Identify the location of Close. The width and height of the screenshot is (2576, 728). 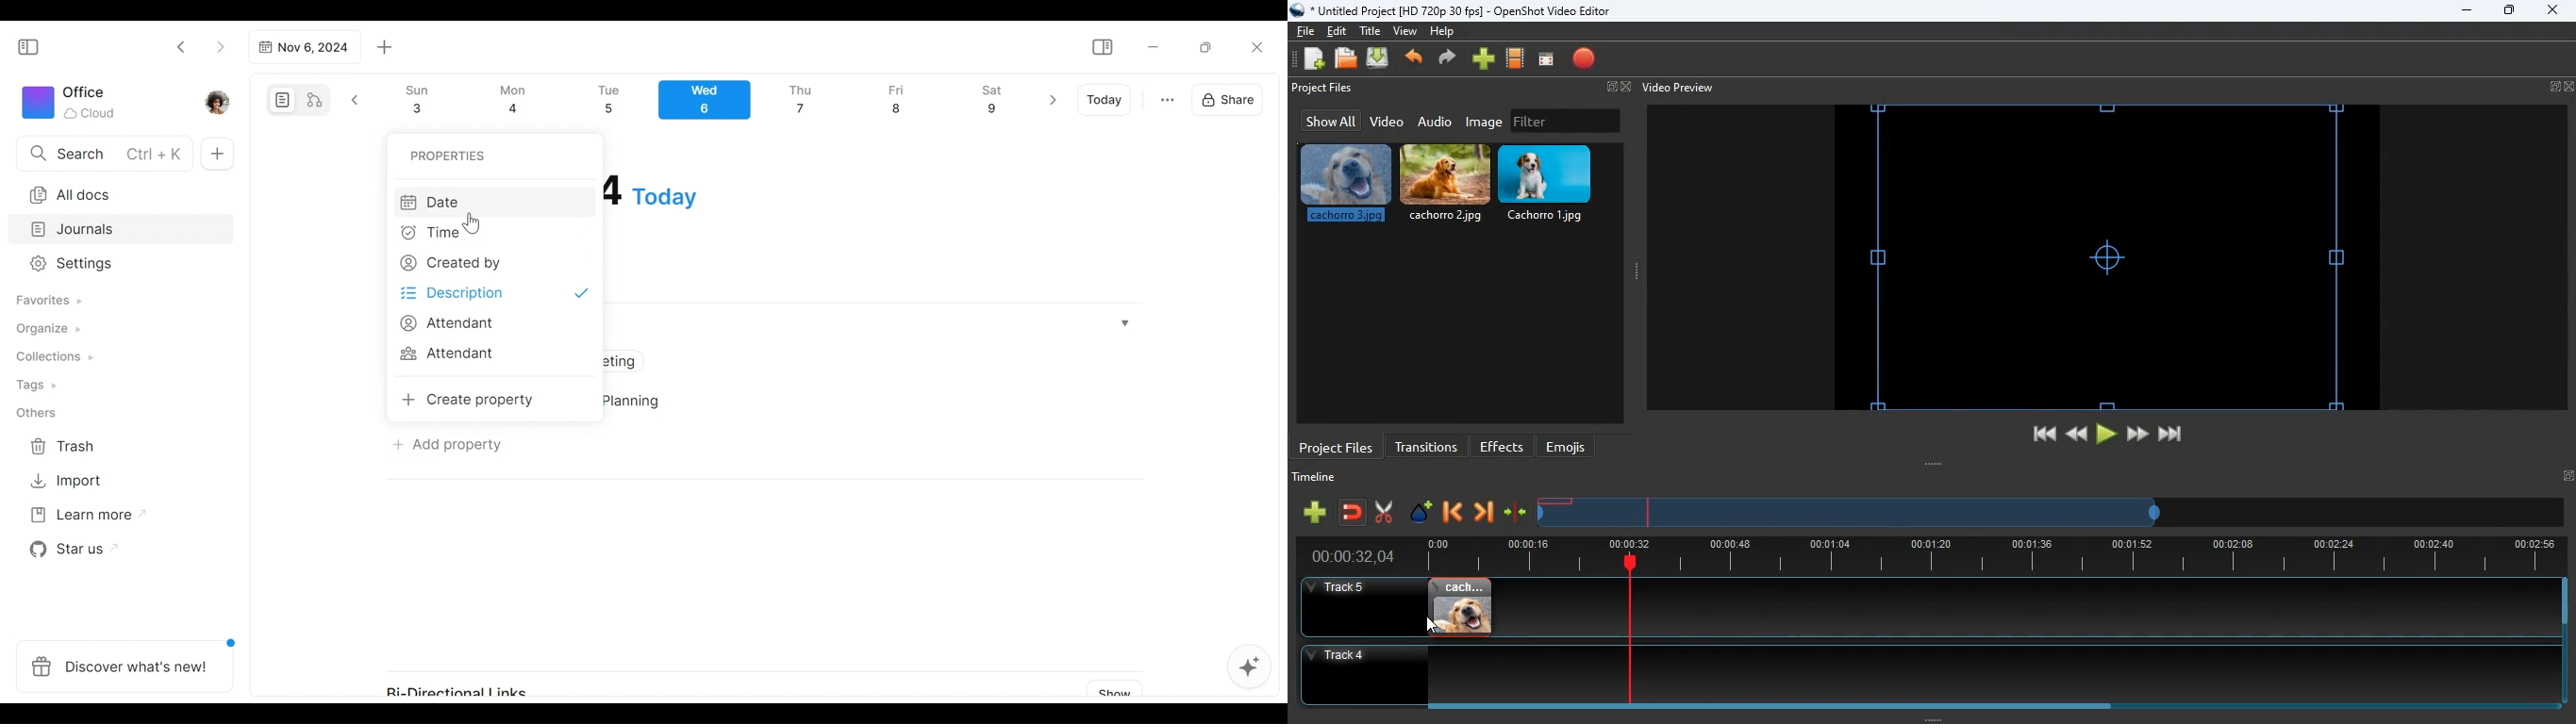
(1256, 47).